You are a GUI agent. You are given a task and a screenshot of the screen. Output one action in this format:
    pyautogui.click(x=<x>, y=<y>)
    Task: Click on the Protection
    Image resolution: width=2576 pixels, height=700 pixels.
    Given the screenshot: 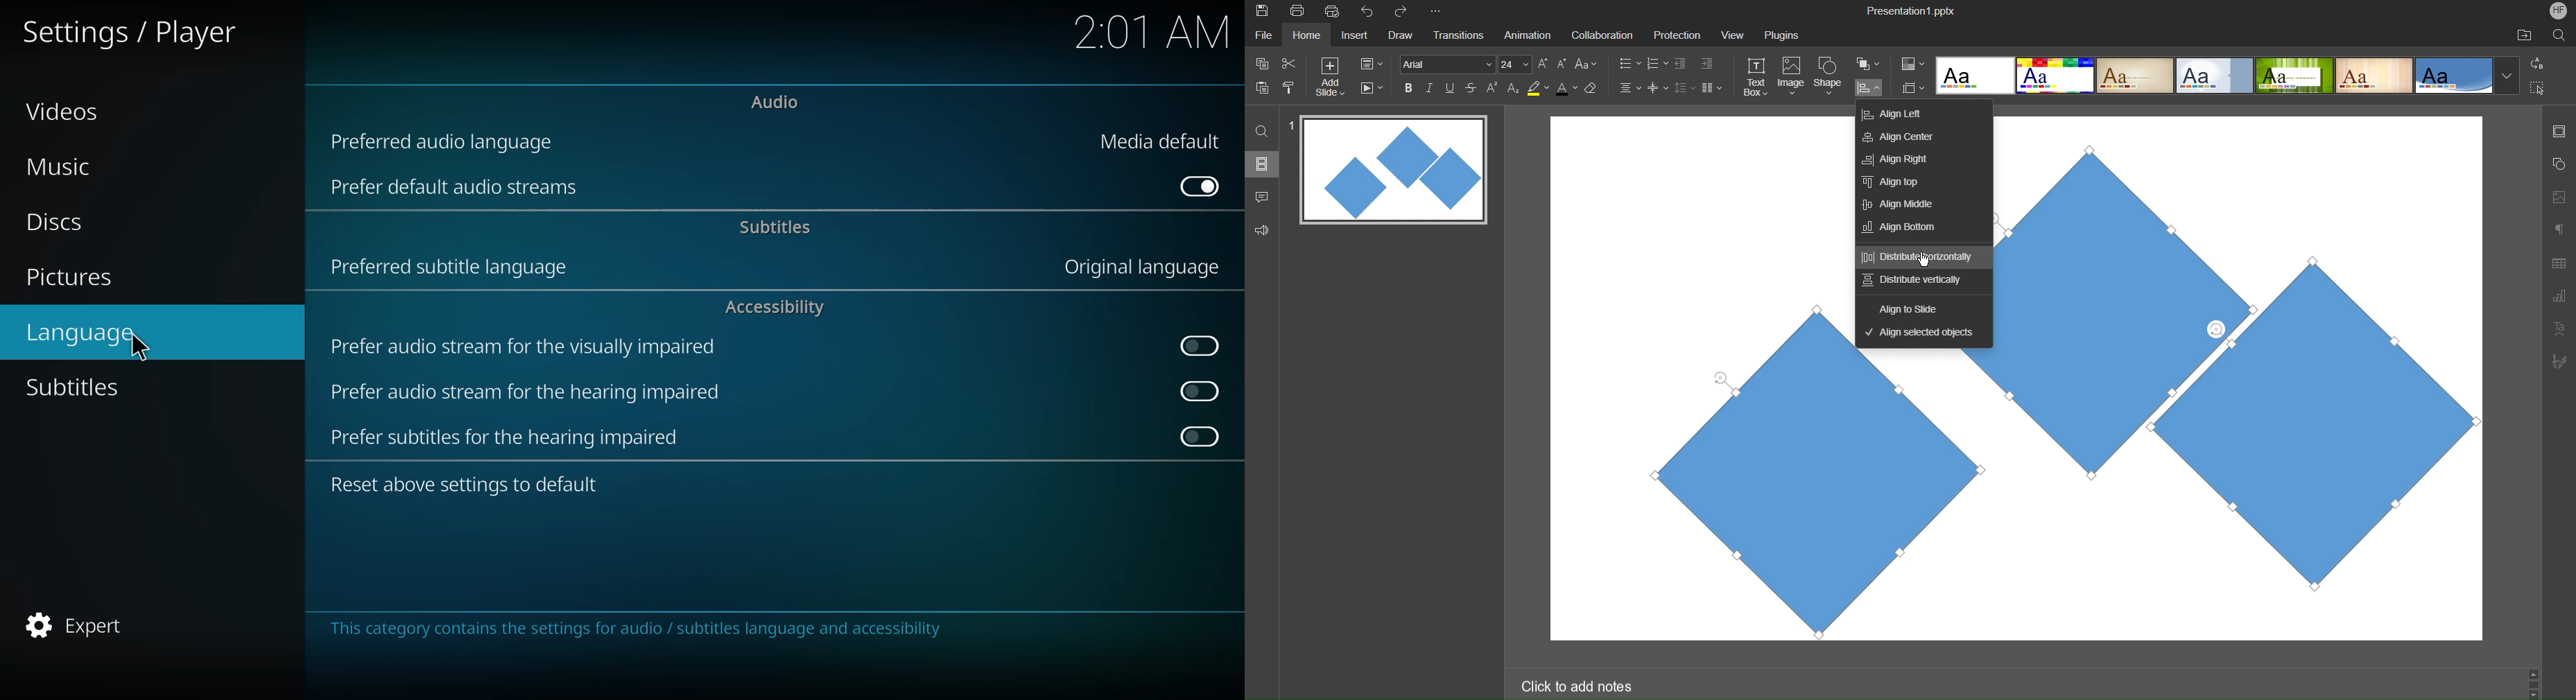 What is the action you would take?
    pyautogui.click(x=1671, y=35)
    